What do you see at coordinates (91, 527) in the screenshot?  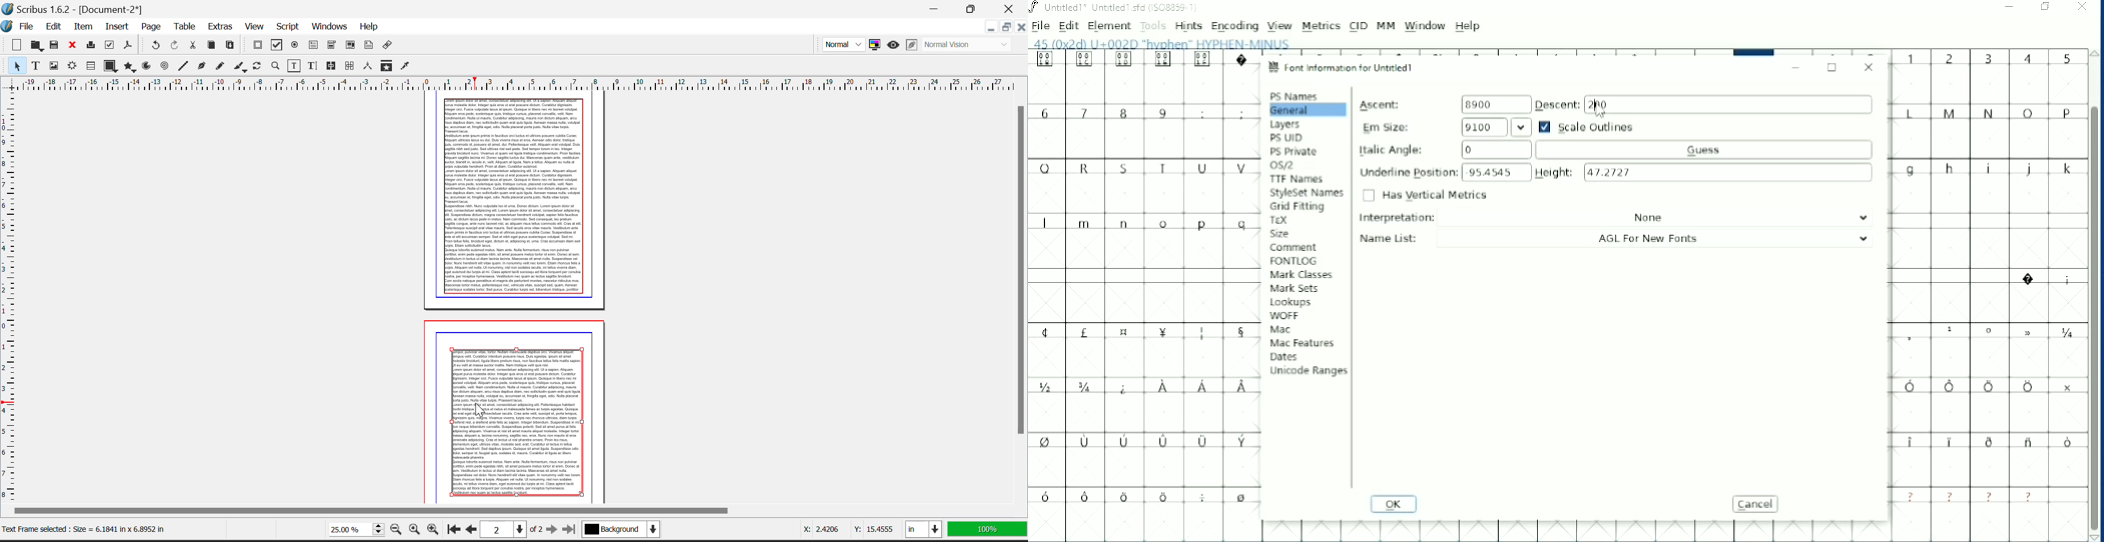 I see `Text Frame selected : Size = 6.1841 in X 6.8952 in` at bounding box center [91, 527].